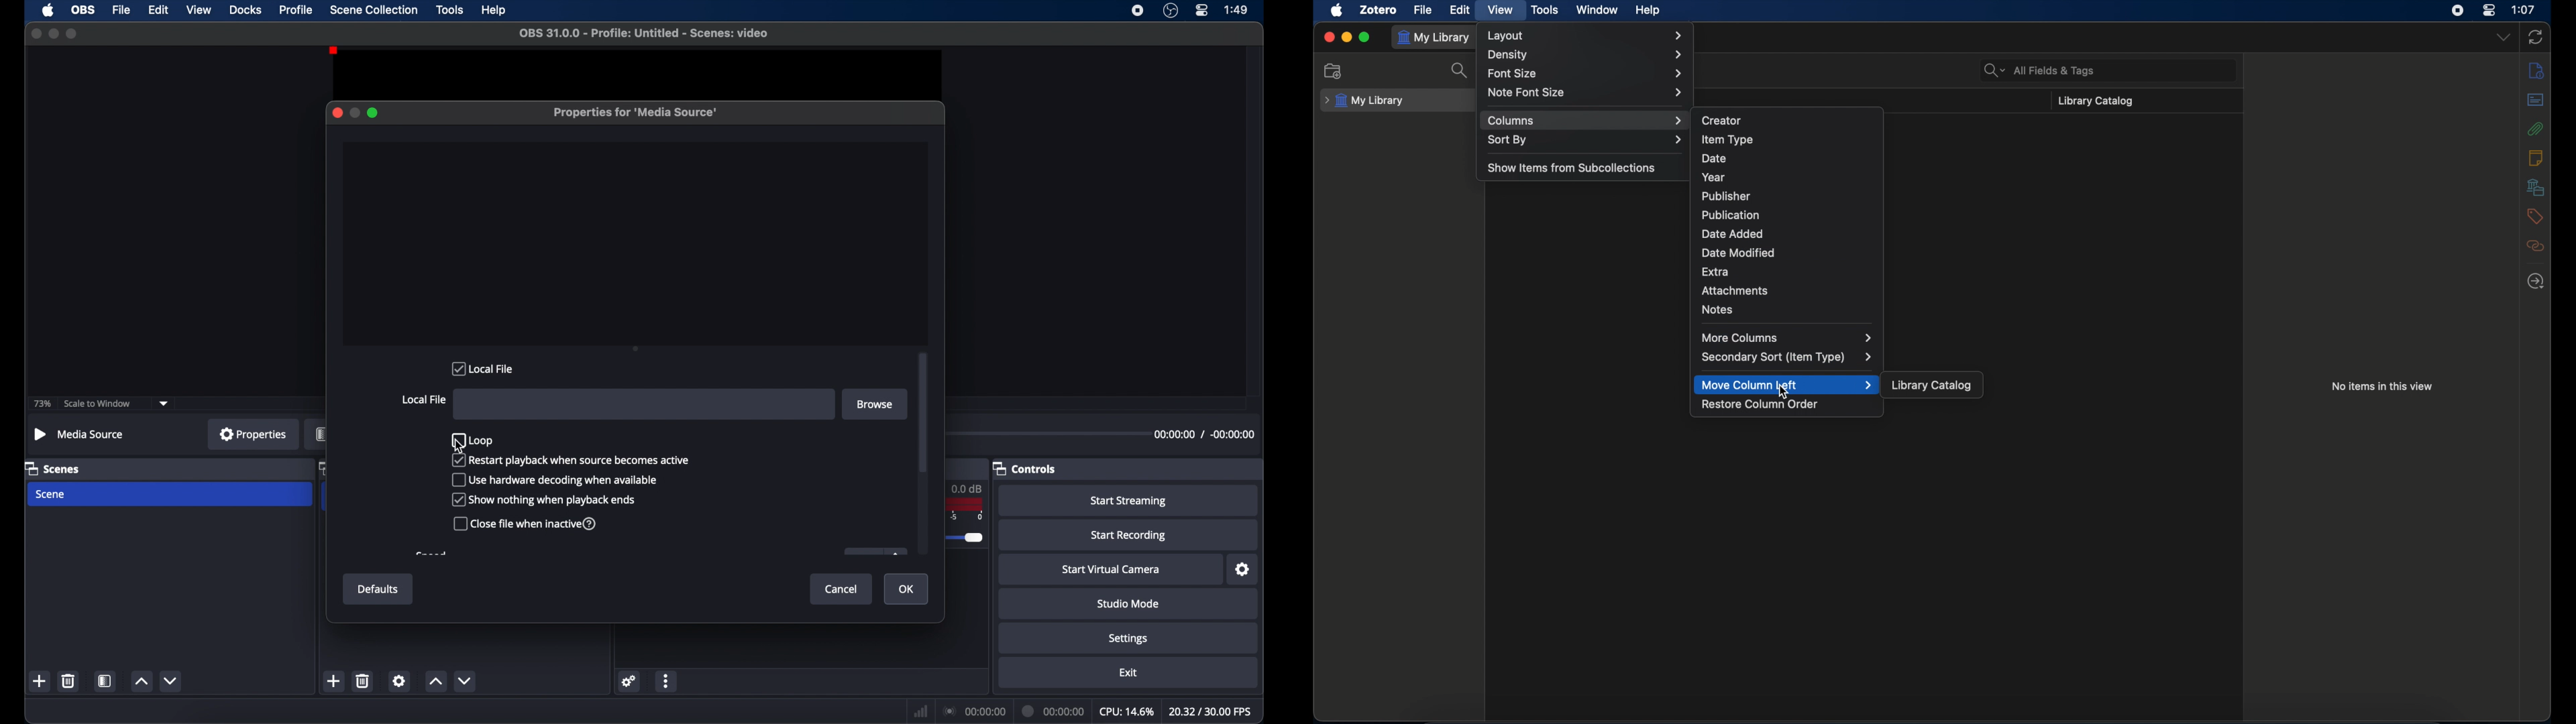 The image size is (2576, 728). I want to click on scene collection, so click(374, 9).